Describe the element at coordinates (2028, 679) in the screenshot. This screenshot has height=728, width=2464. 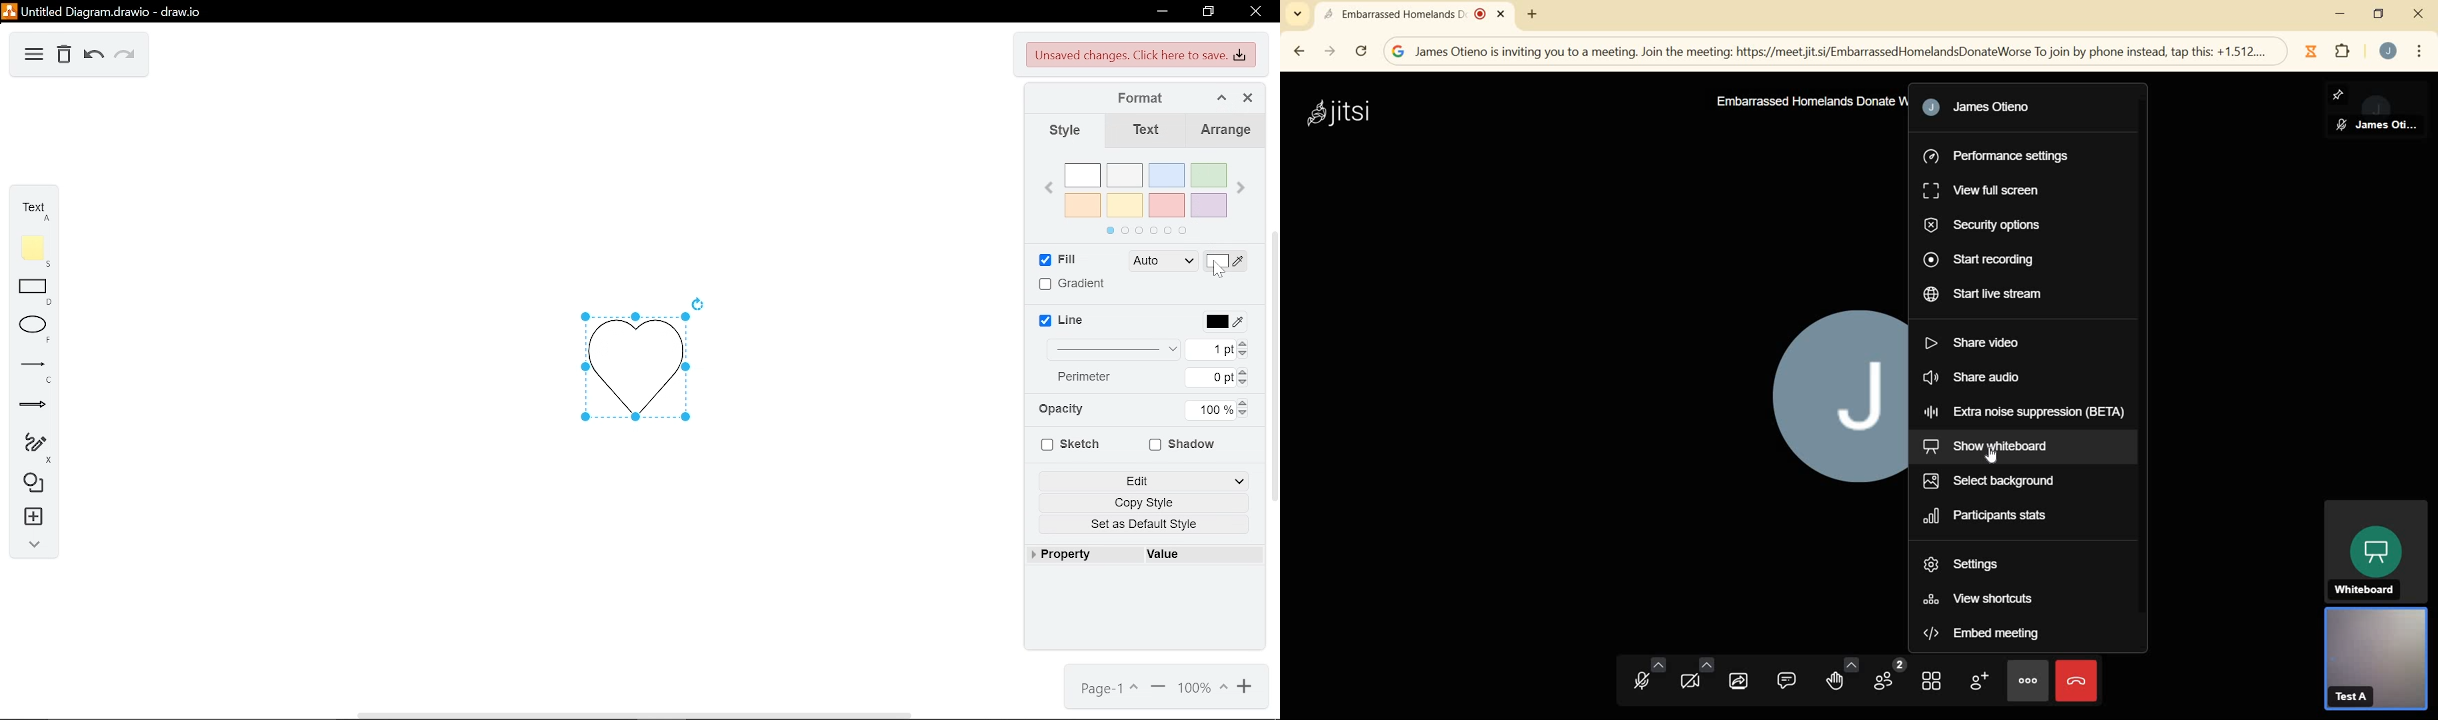
I see `more actions` at that location.